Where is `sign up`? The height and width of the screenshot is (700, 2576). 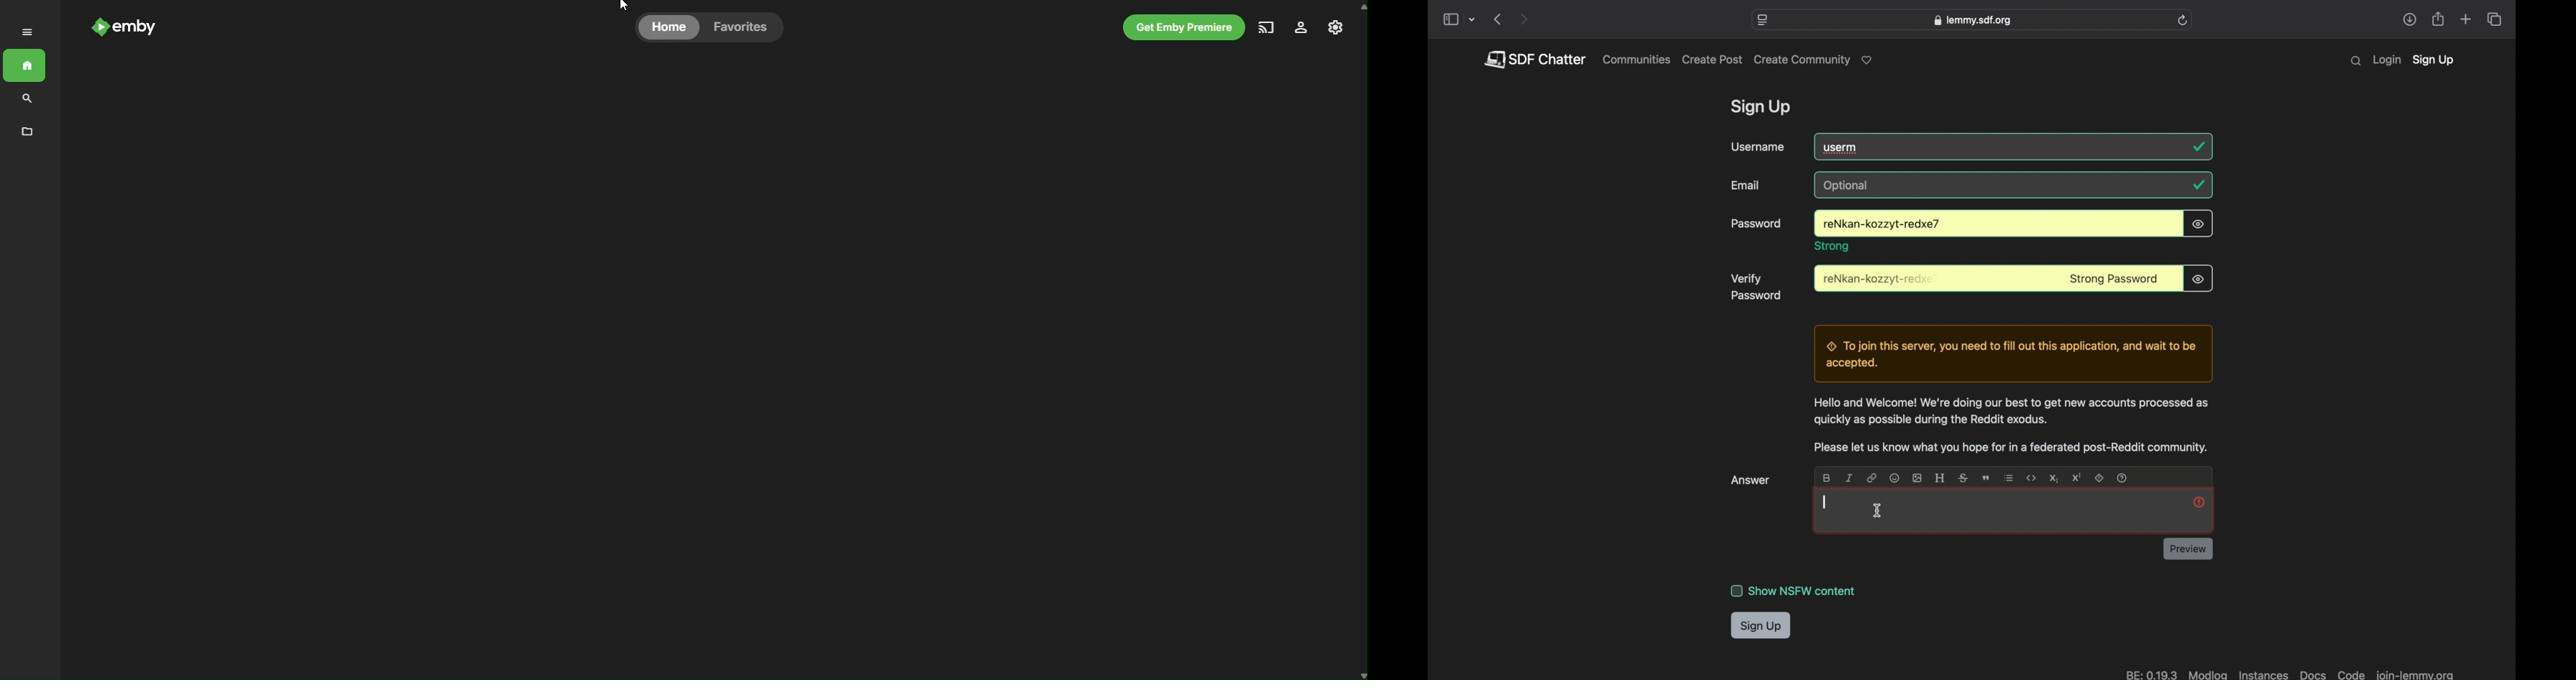 sign up is located at coordinates (1761, 626).